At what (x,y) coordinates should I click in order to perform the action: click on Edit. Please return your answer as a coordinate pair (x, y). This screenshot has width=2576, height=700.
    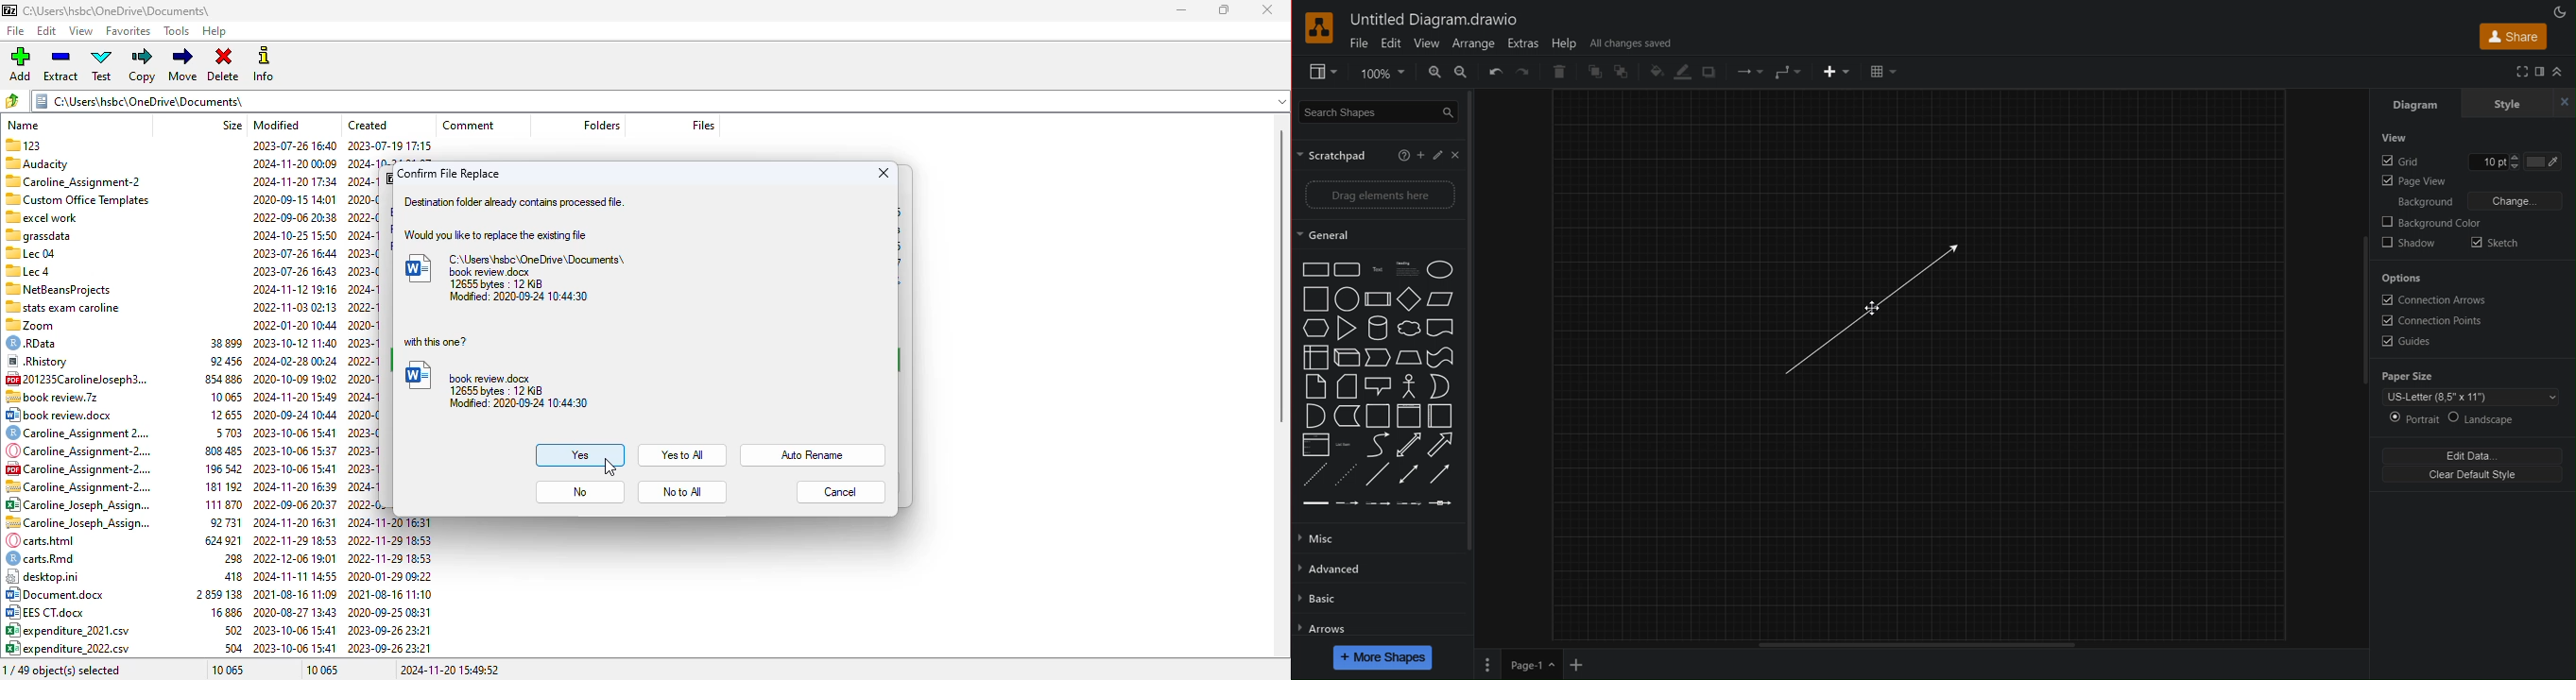
    Looking at the image, I should click on (1391, 43).